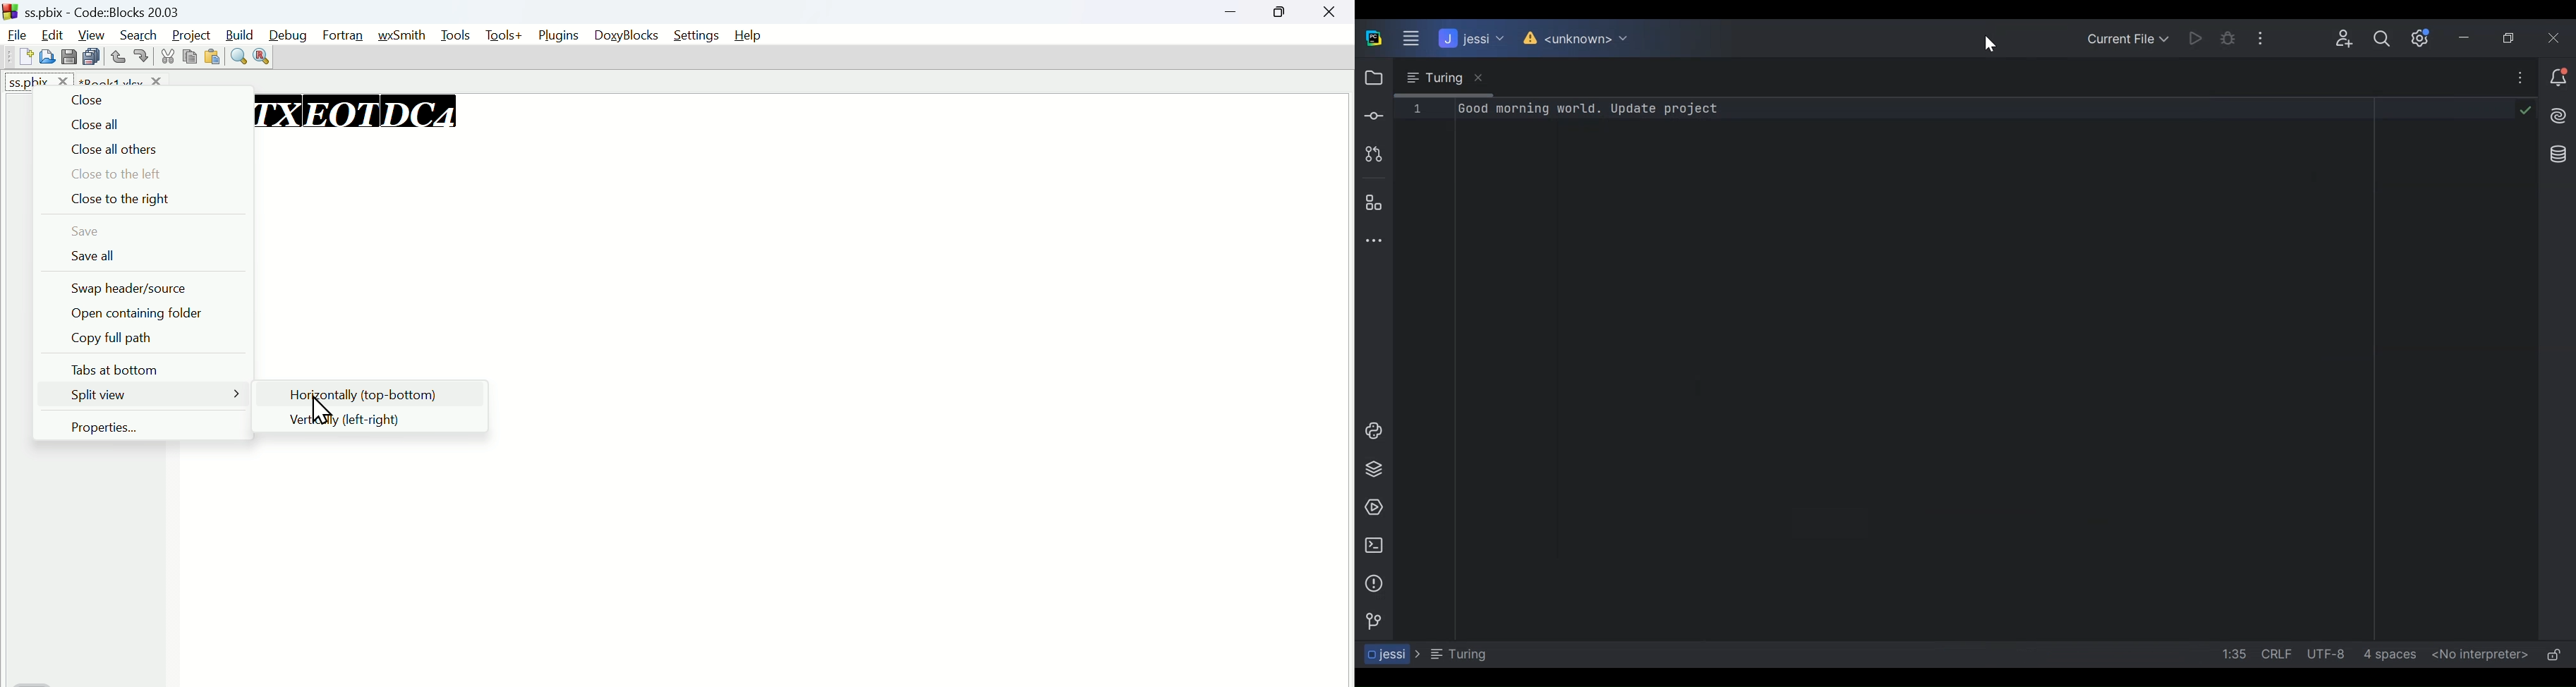 The height and width of the screenshot is (700, 2576). What do you see at coordinates (747, 36) in the screenshot?
I see `help` at bounding box center [747, 36].